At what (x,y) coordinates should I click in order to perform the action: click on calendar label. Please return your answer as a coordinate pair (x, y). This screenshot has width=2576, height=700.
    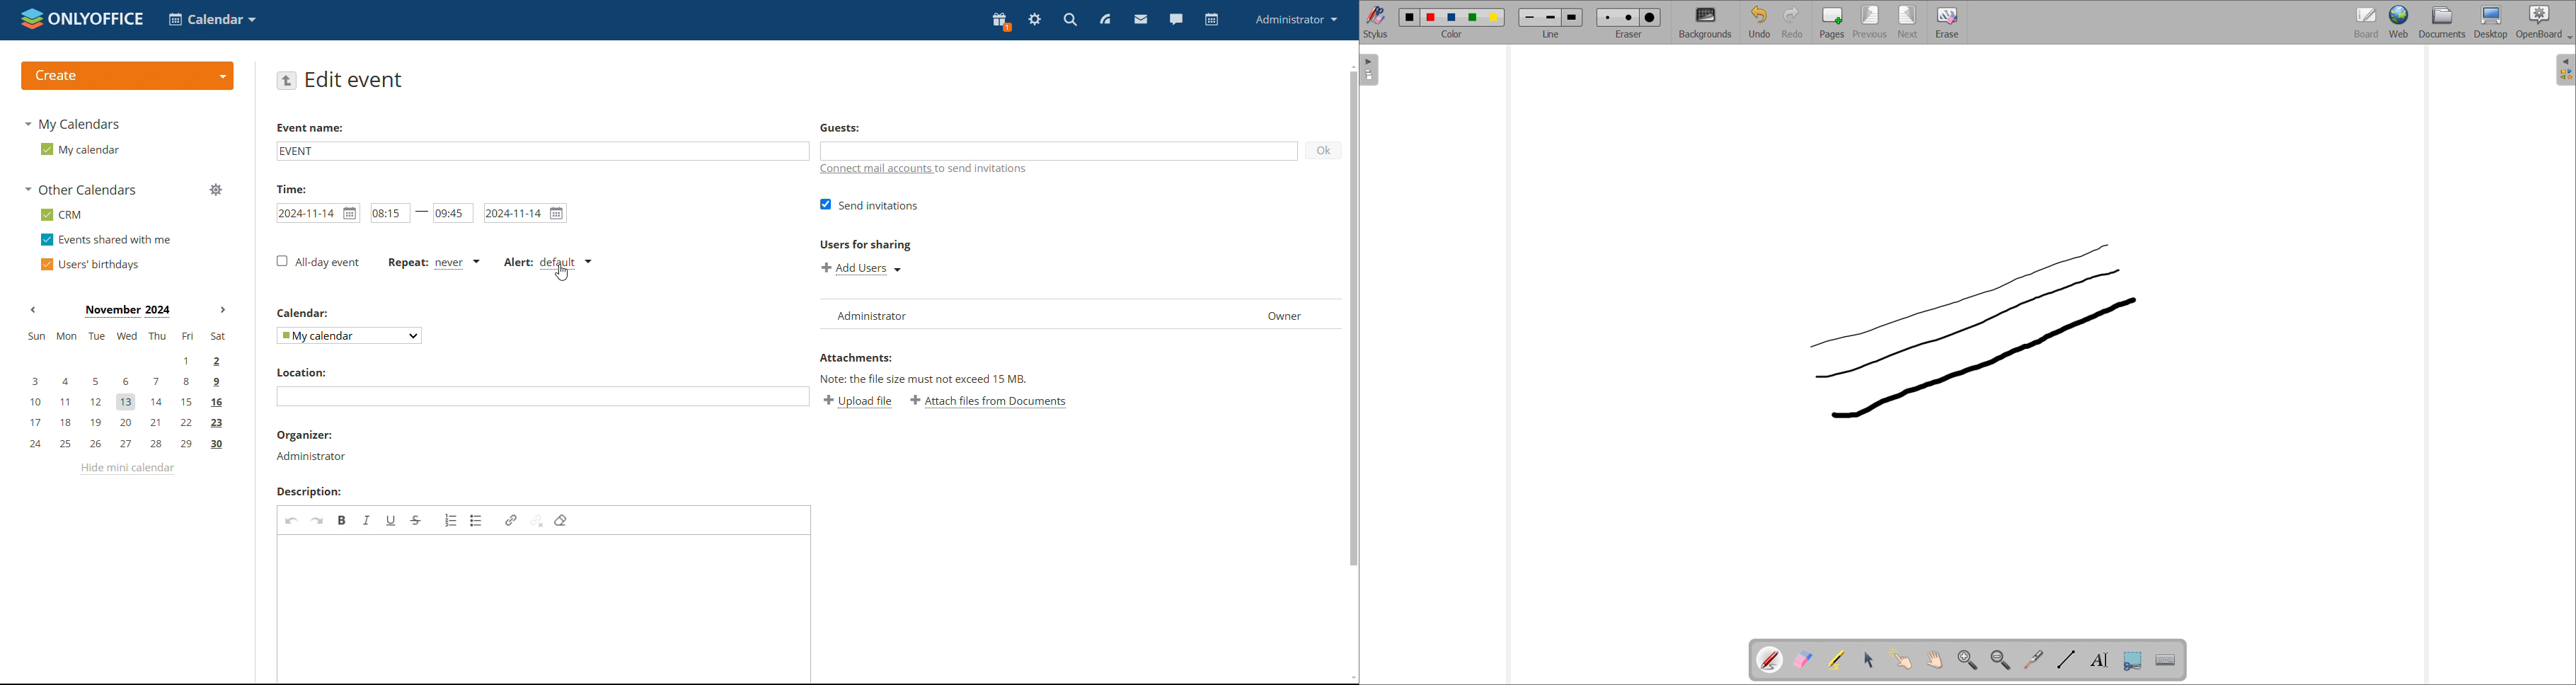
    Looking at the image, I should click on (306, 313).